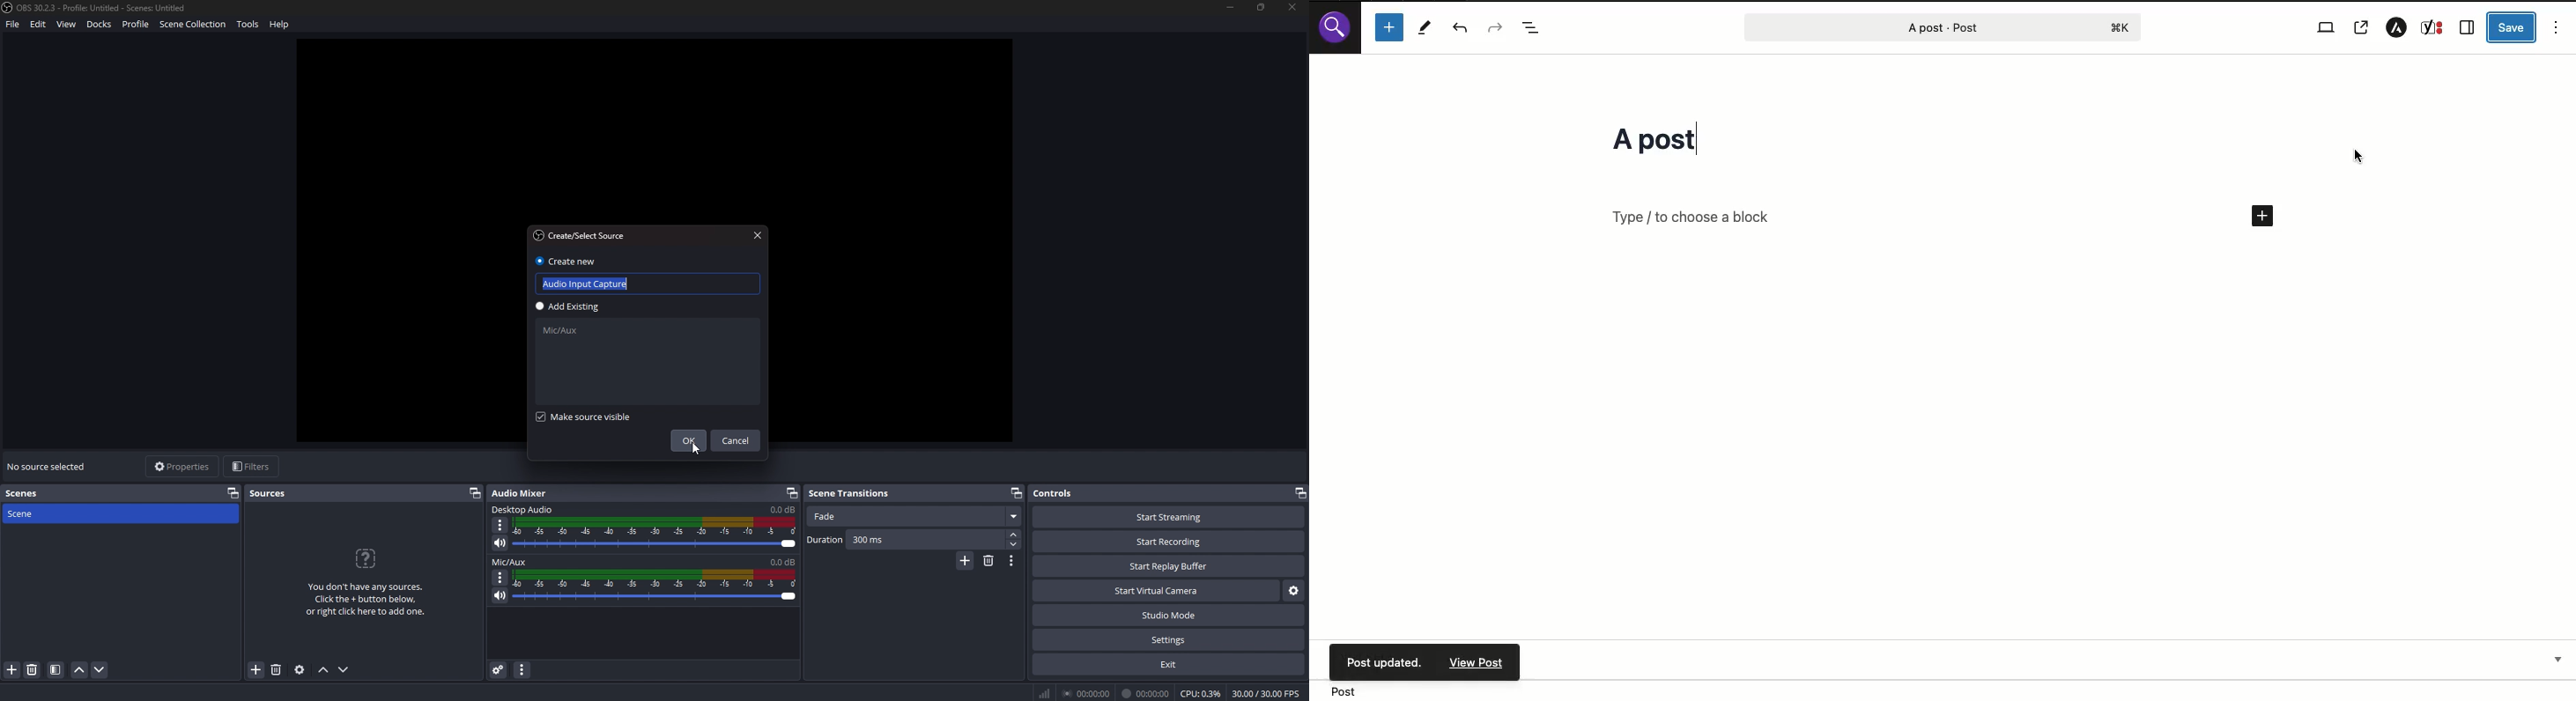 The width and height of the screenshot is (2576, 728). What do you see at coordinates (570, 307) in the screenshot?
I see `add existing` at bounding box center [570, 307].